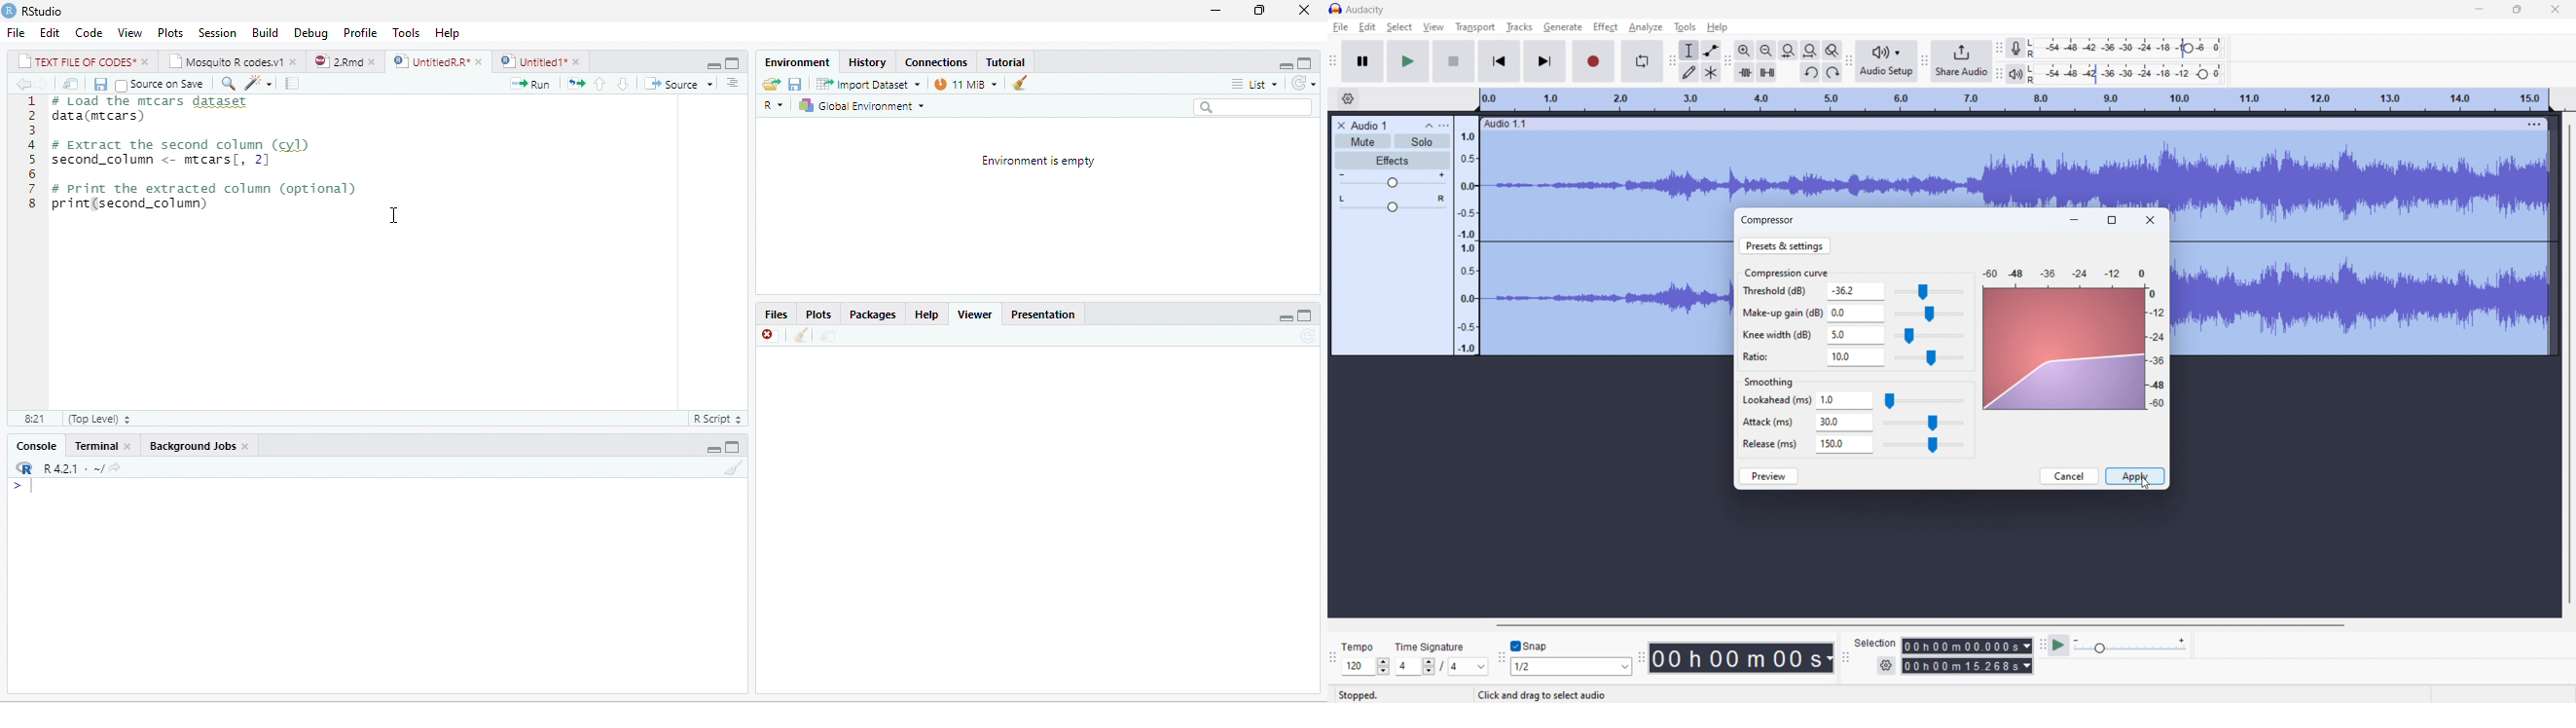 This screenshot has width=2576, height=728. Describe the element at coordinates (532, 61) in the screenshot. I see `) | Untitled 1*` at that location.